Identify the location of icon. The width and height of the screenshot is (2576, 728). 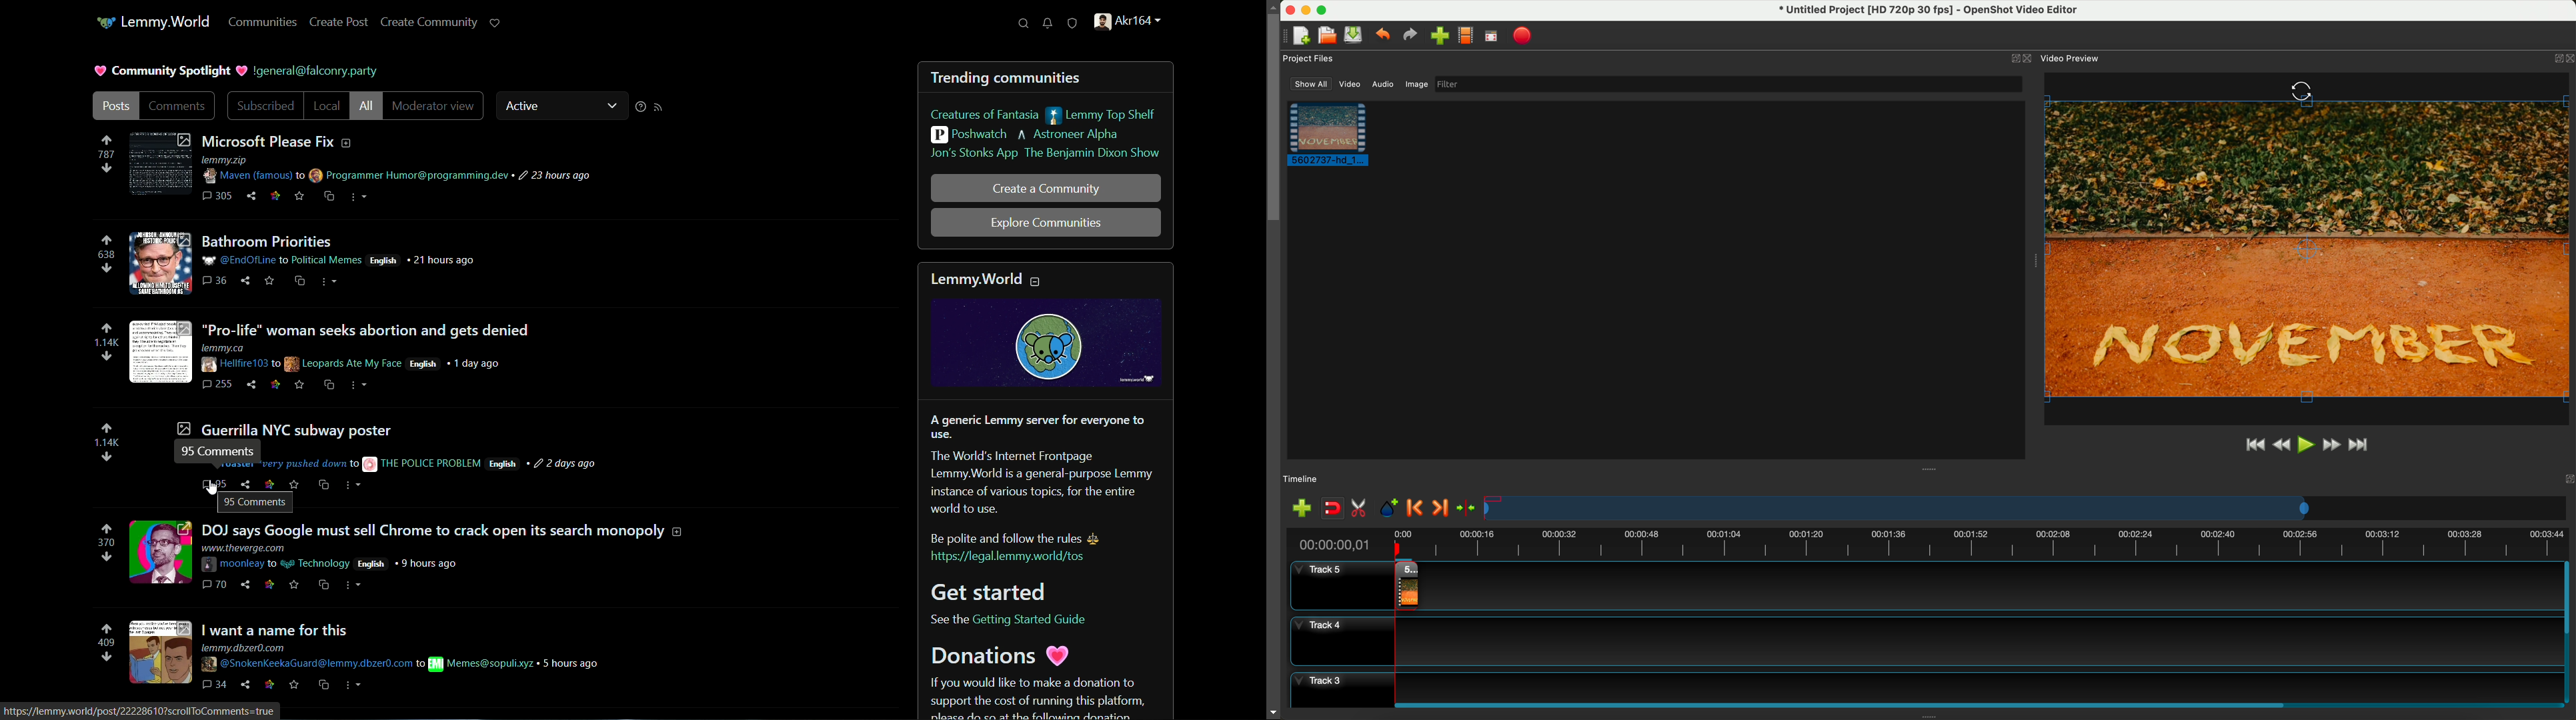
(367, 463).